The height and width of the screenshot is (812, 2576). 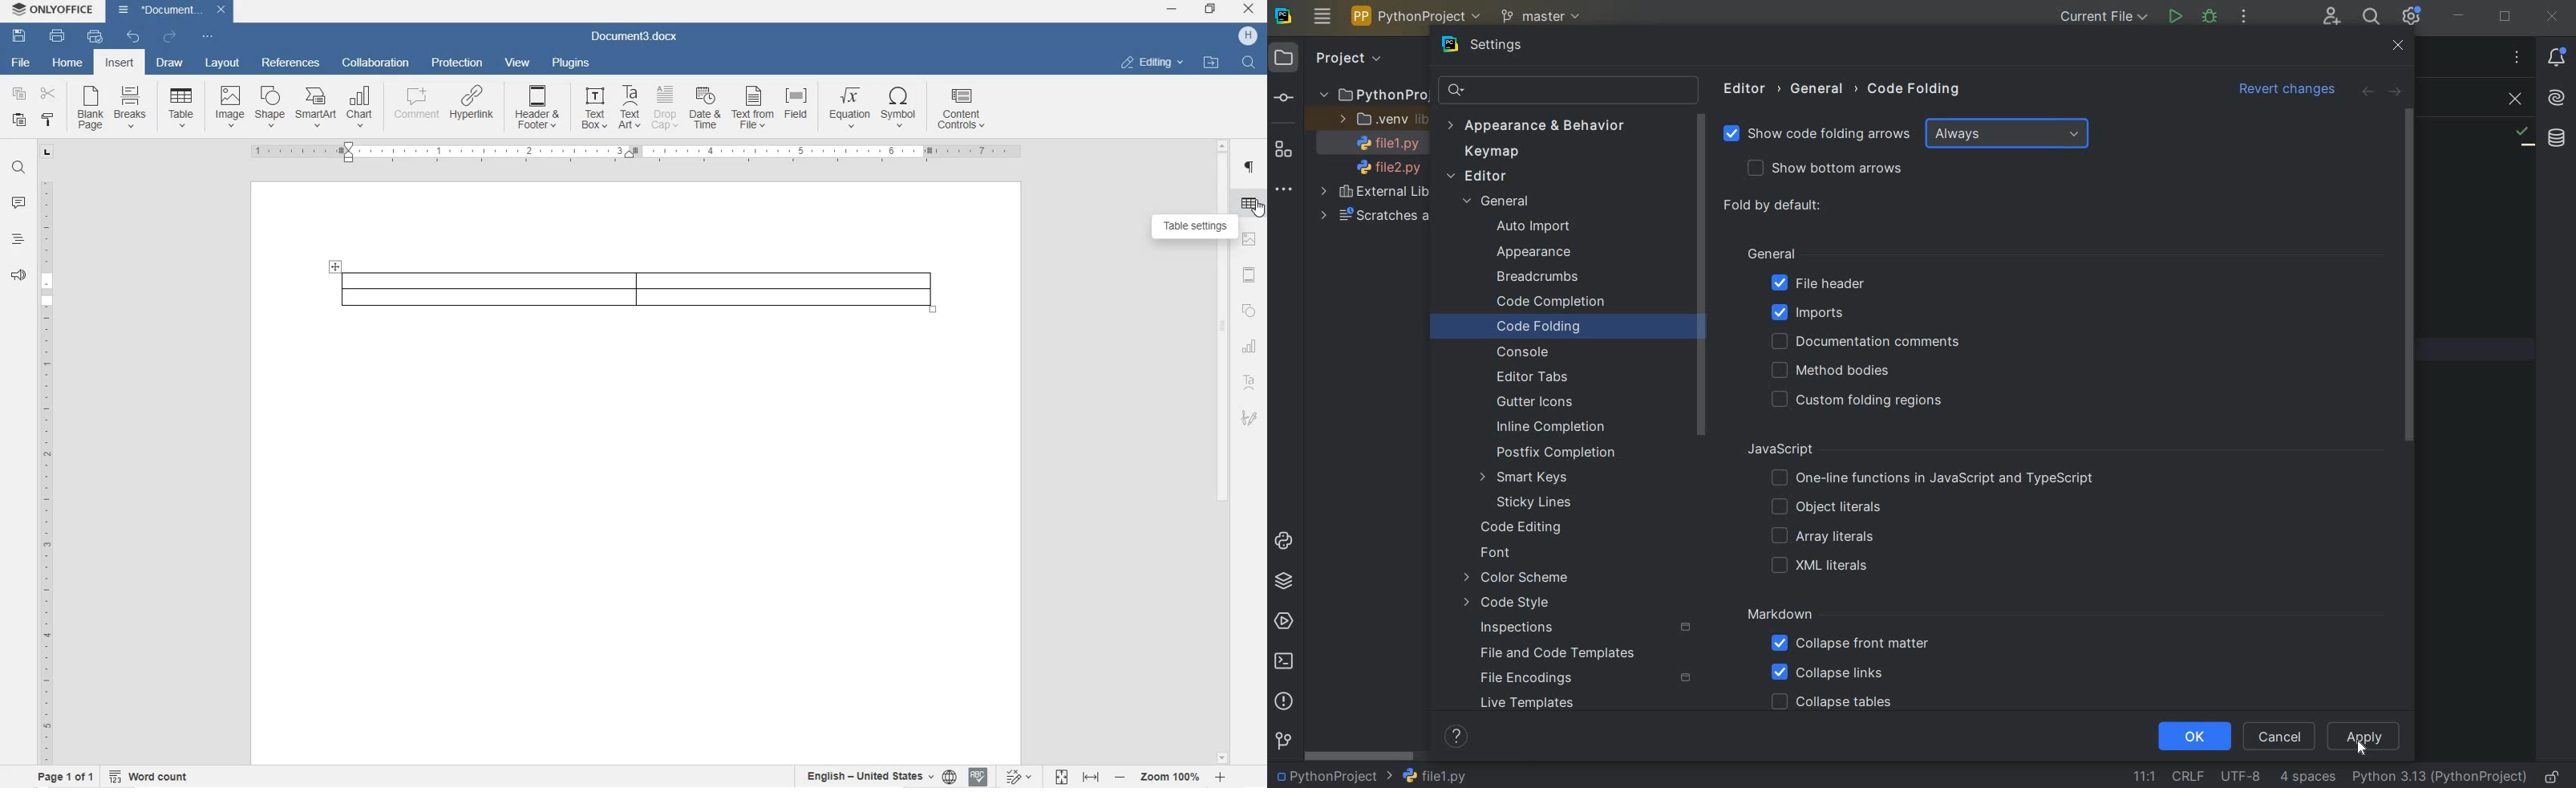 What do you see at coordinates (1250, 417) in the screenshot?
I see `SIGNATURE` at bounding box center [1250, 417].